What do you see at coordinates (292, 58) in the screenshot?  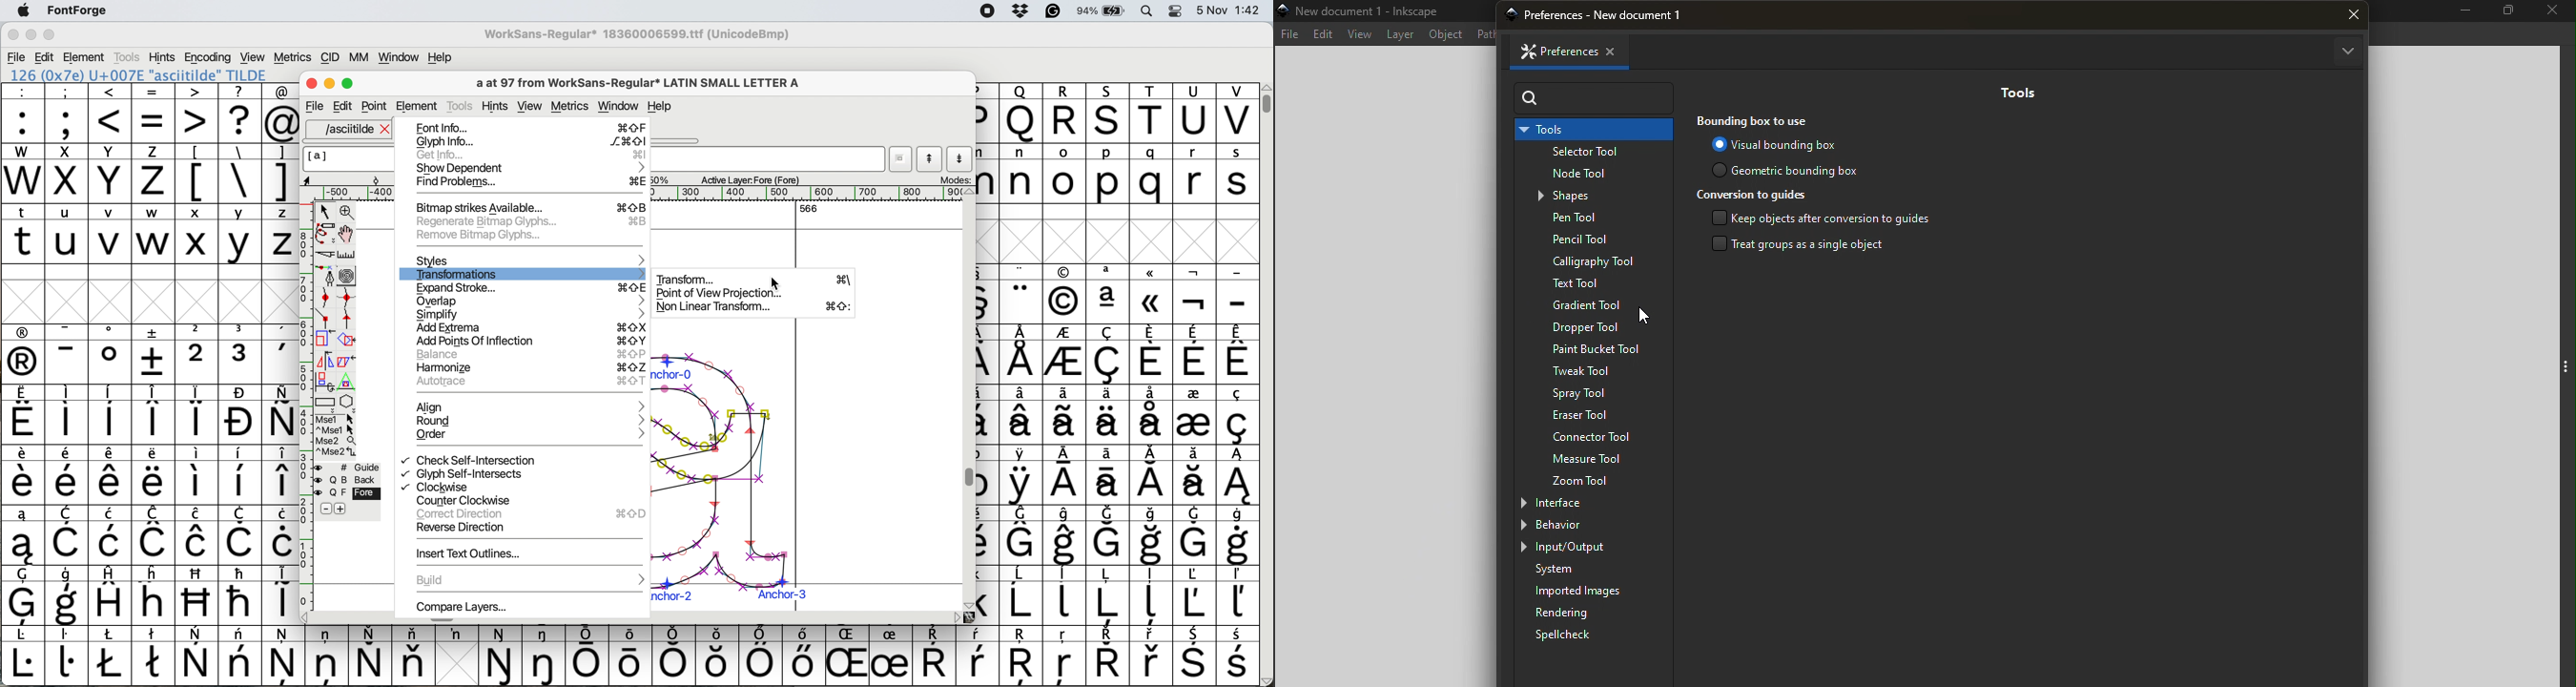 I see `metrics` at bounding box center [292, 58].